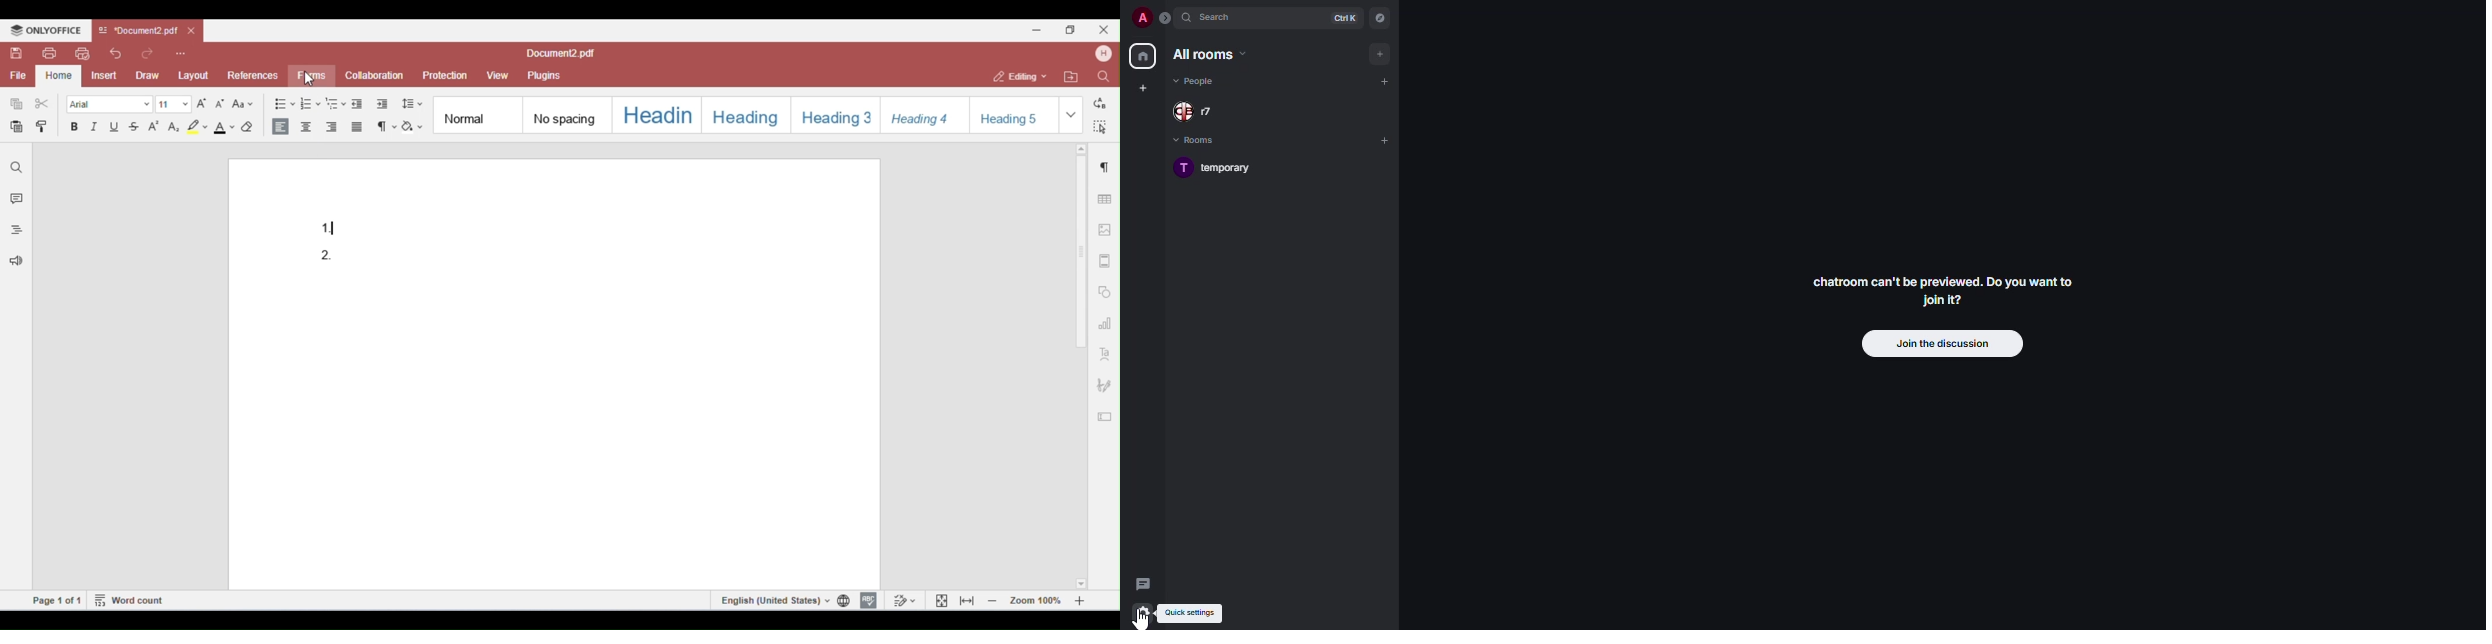 The height and width of the screenshot is (644, 2492). What do you see at coordinates (1341, 17) in the screenshot?
I see `ctrl K` at bounding box center [1341, 17].